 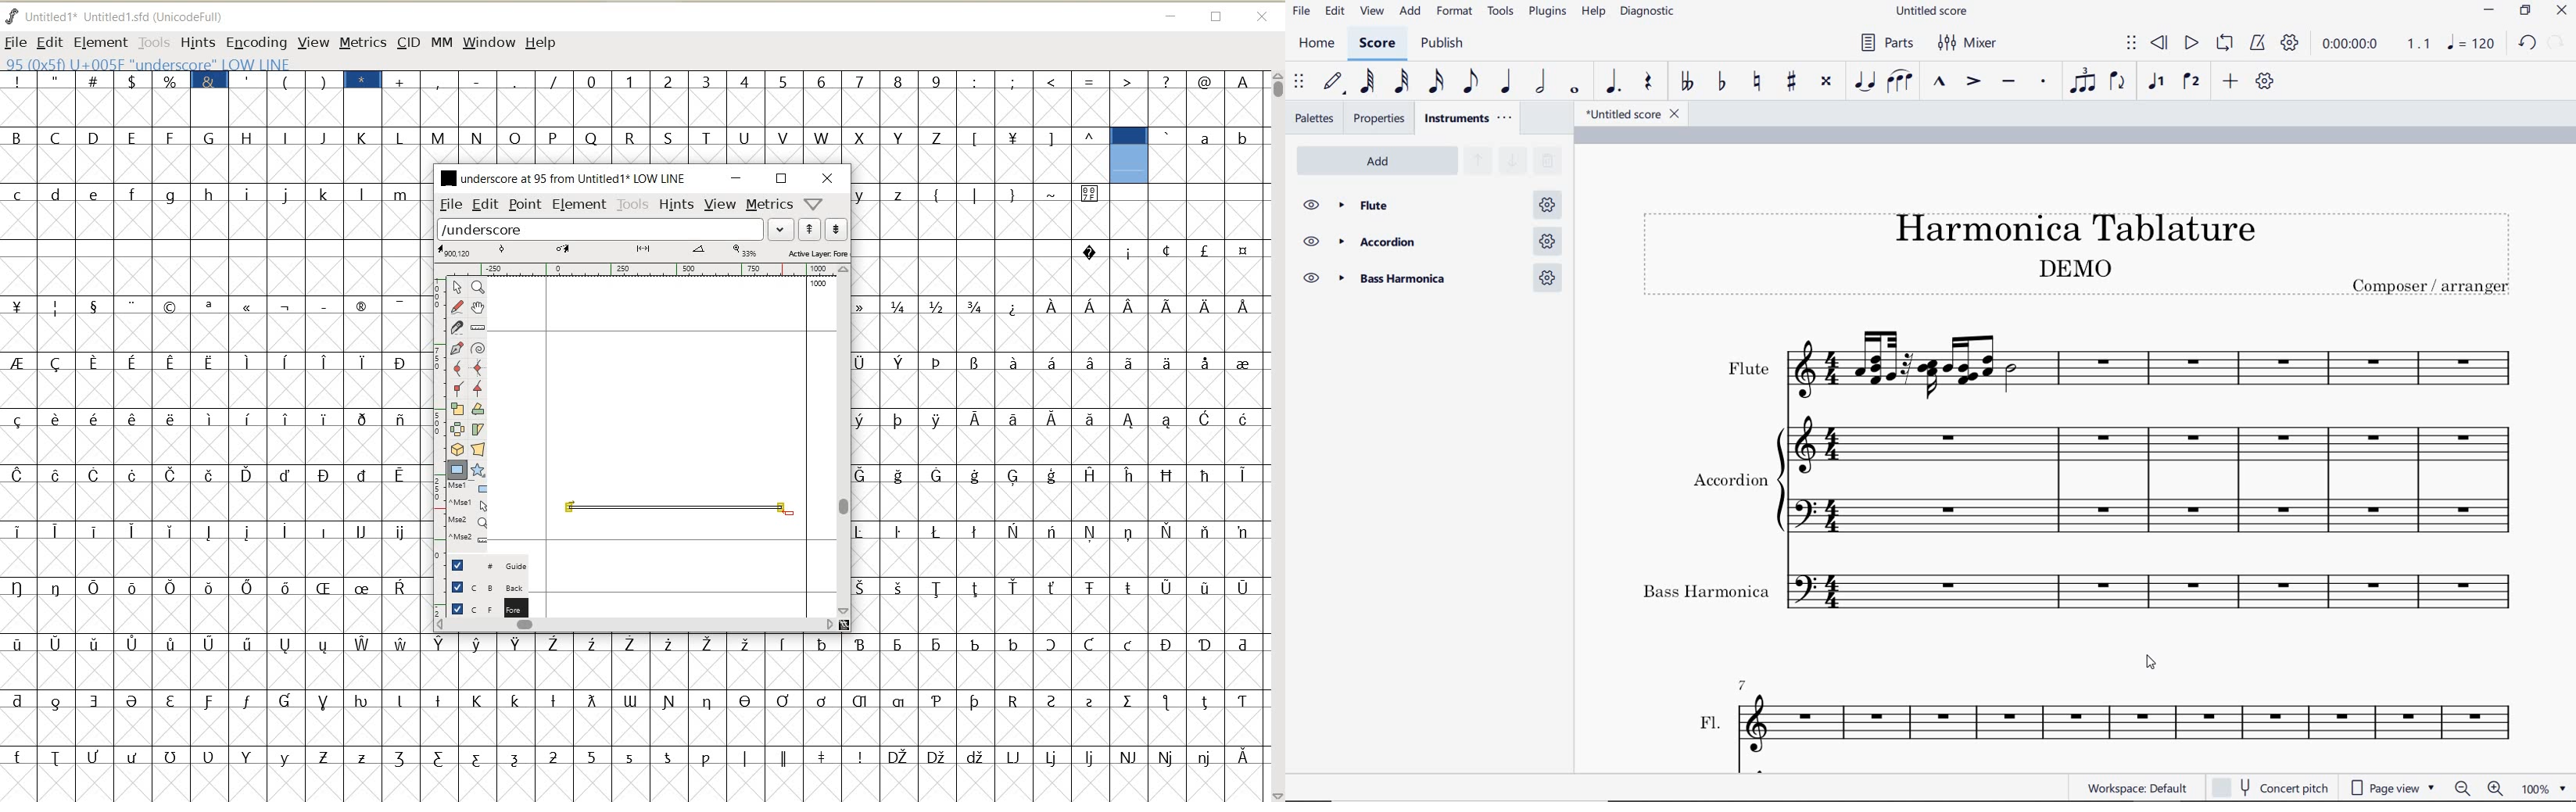 I want to click on accent, so click(x=1973, y=82).